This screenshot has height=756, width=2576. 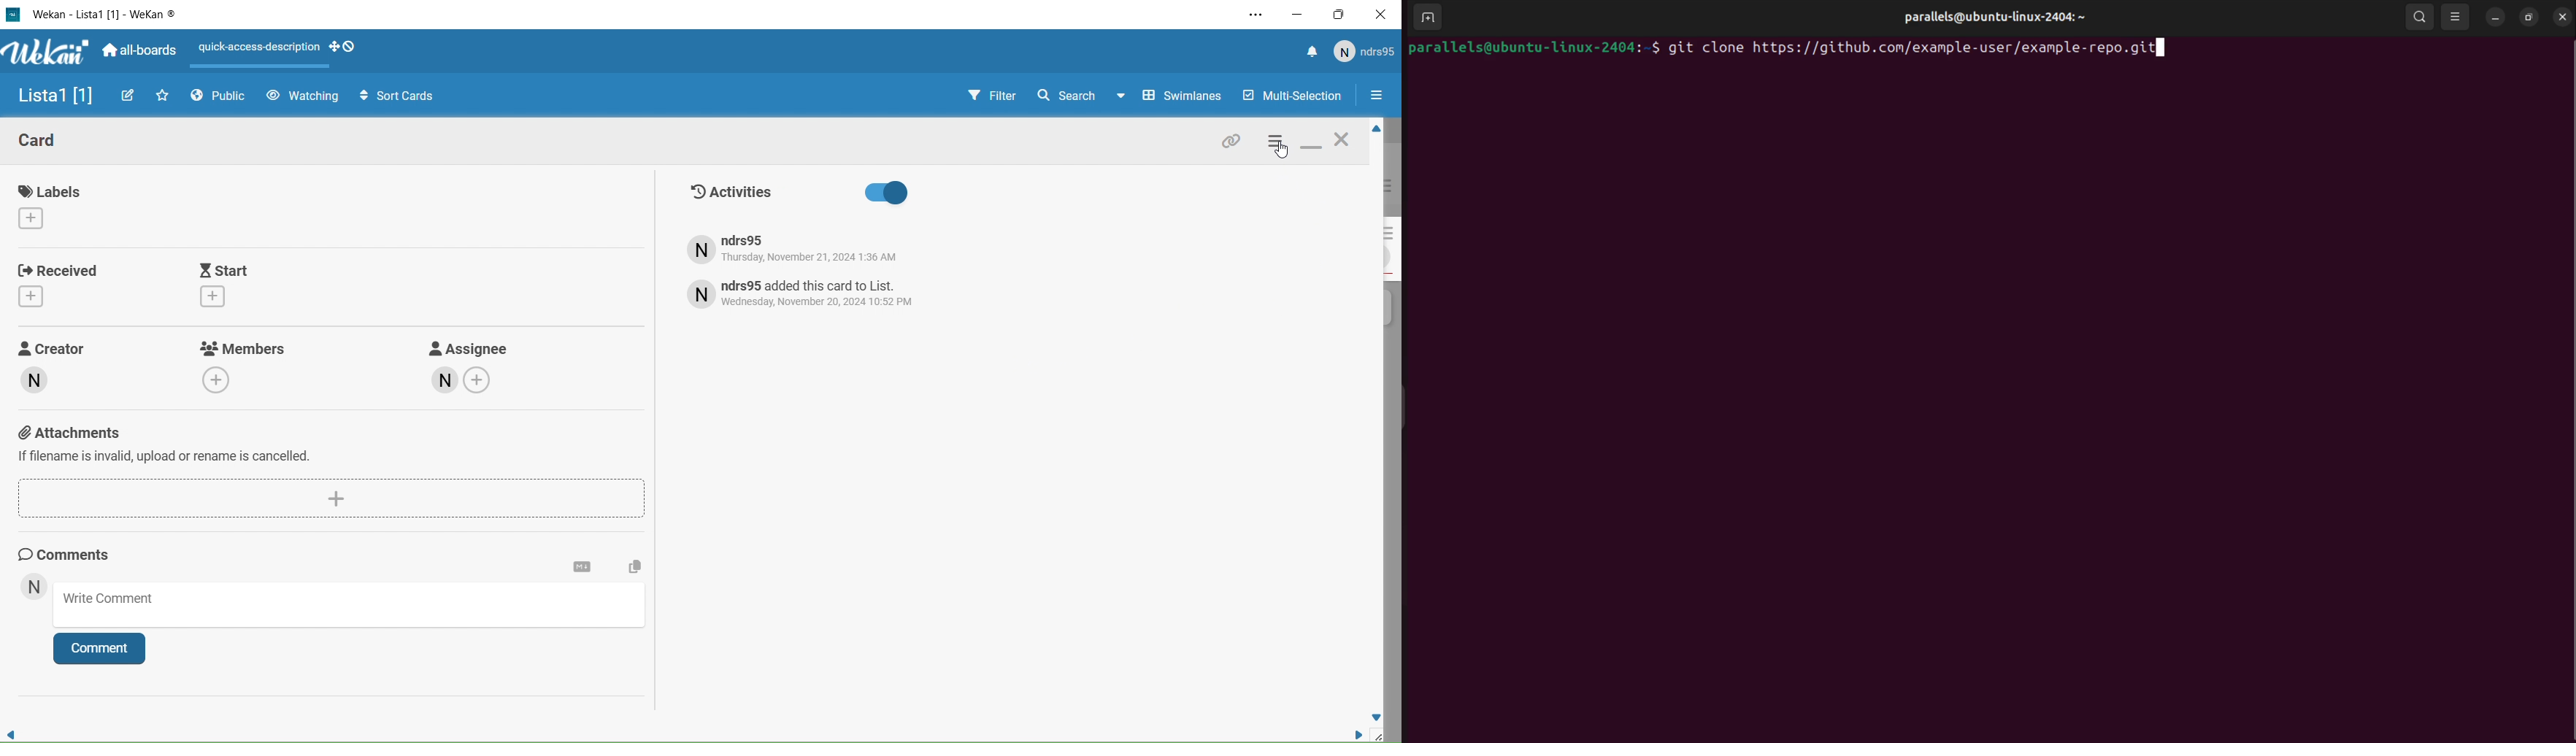 What do you see at coordinates (1308, 147) in the screenshot?
I see `Minimize` at bounding box center [1308, 147].